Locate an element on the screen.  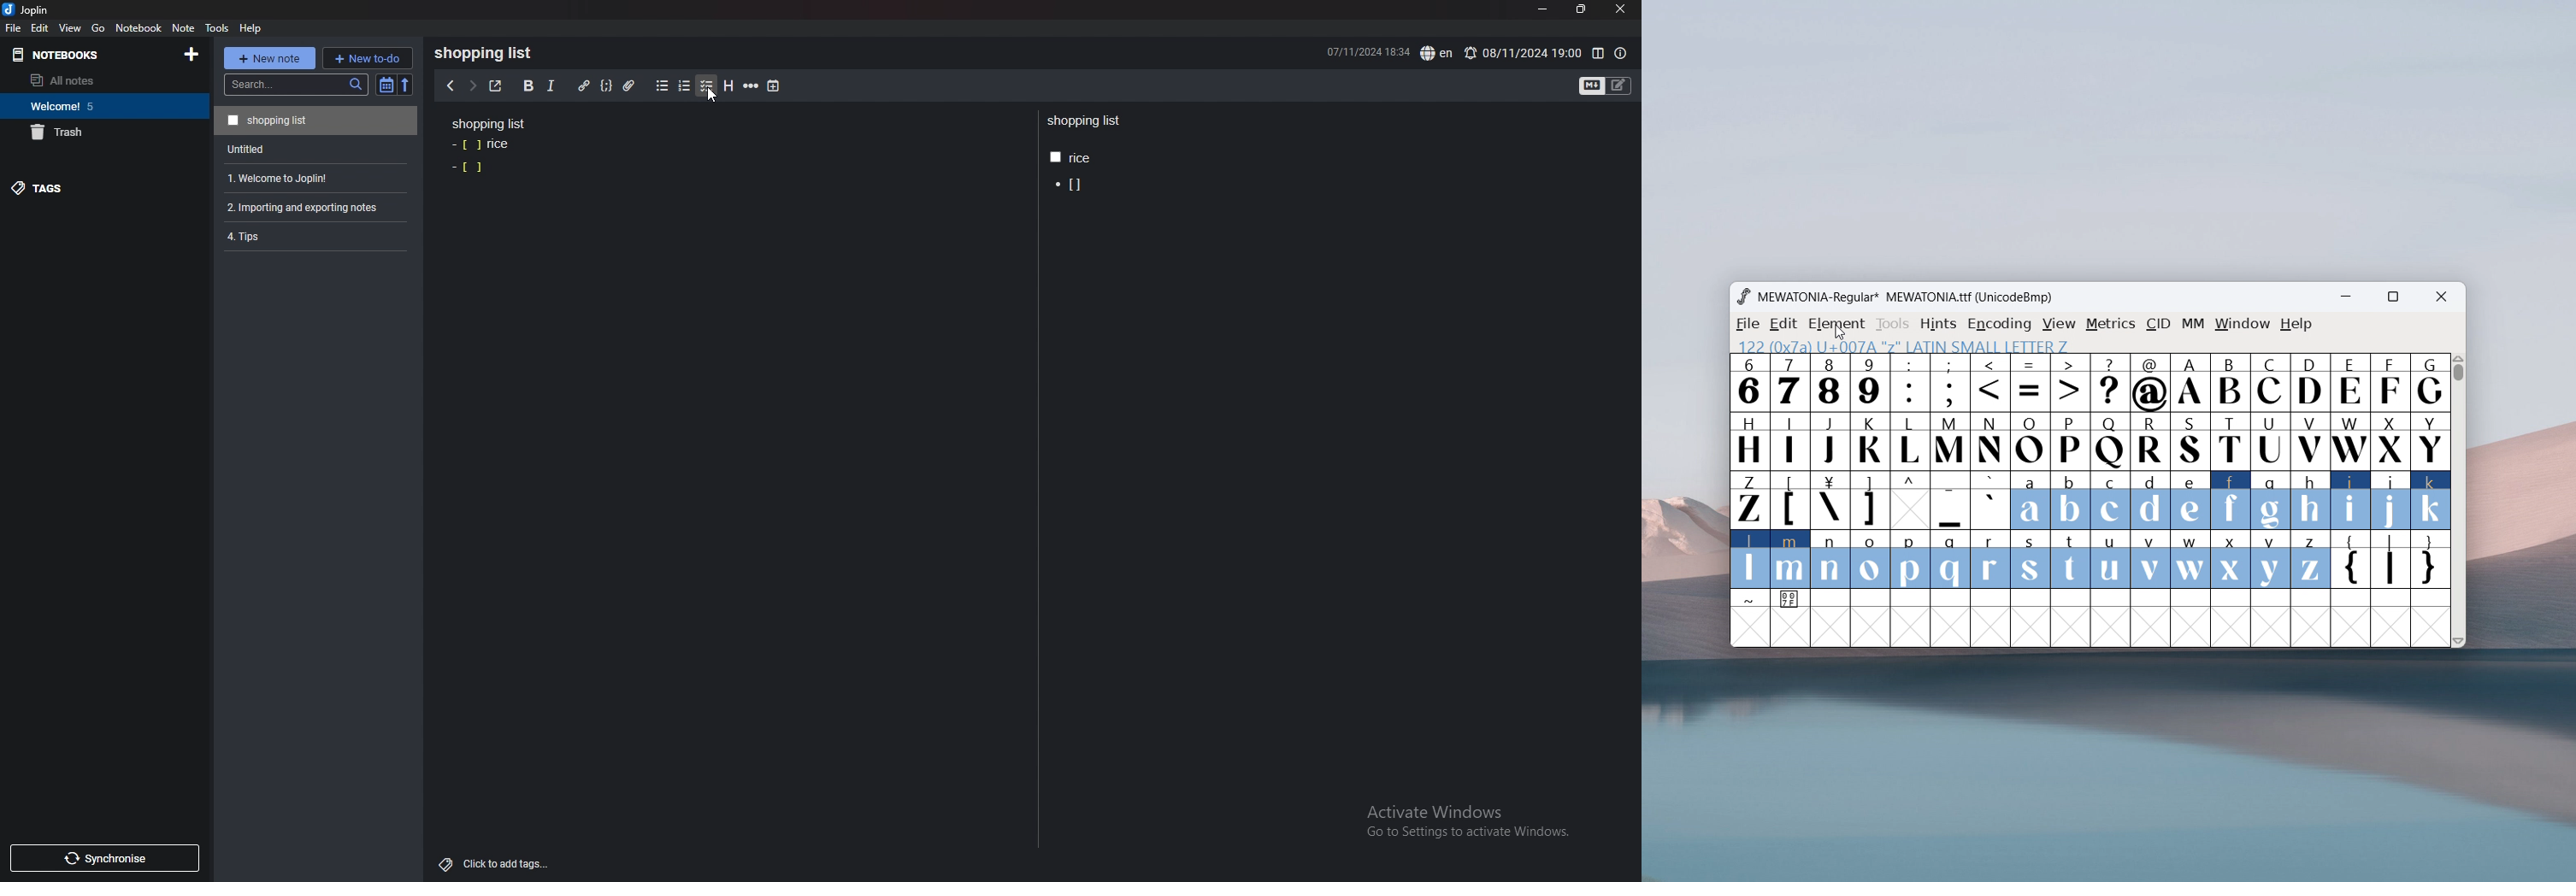
toggle editor layout is located at coordinates (1598, 54).